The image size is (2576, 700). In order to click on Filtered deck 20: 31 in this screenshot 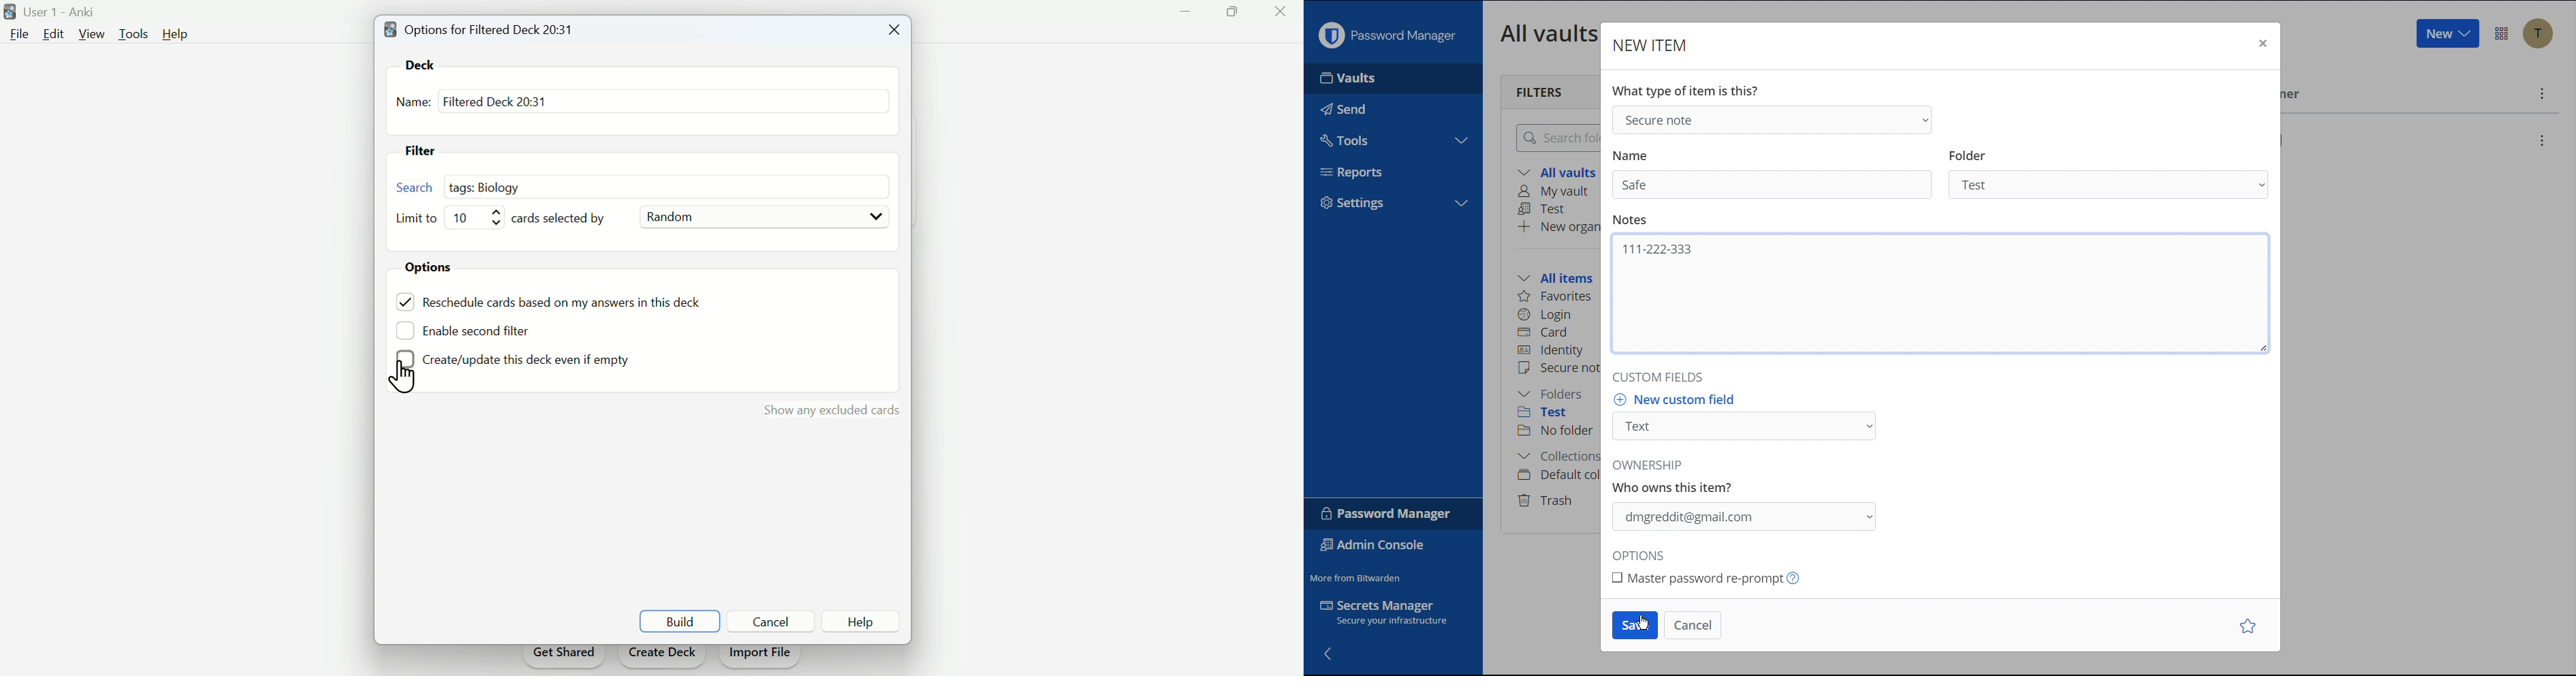, I will do `click(494, 101)`.